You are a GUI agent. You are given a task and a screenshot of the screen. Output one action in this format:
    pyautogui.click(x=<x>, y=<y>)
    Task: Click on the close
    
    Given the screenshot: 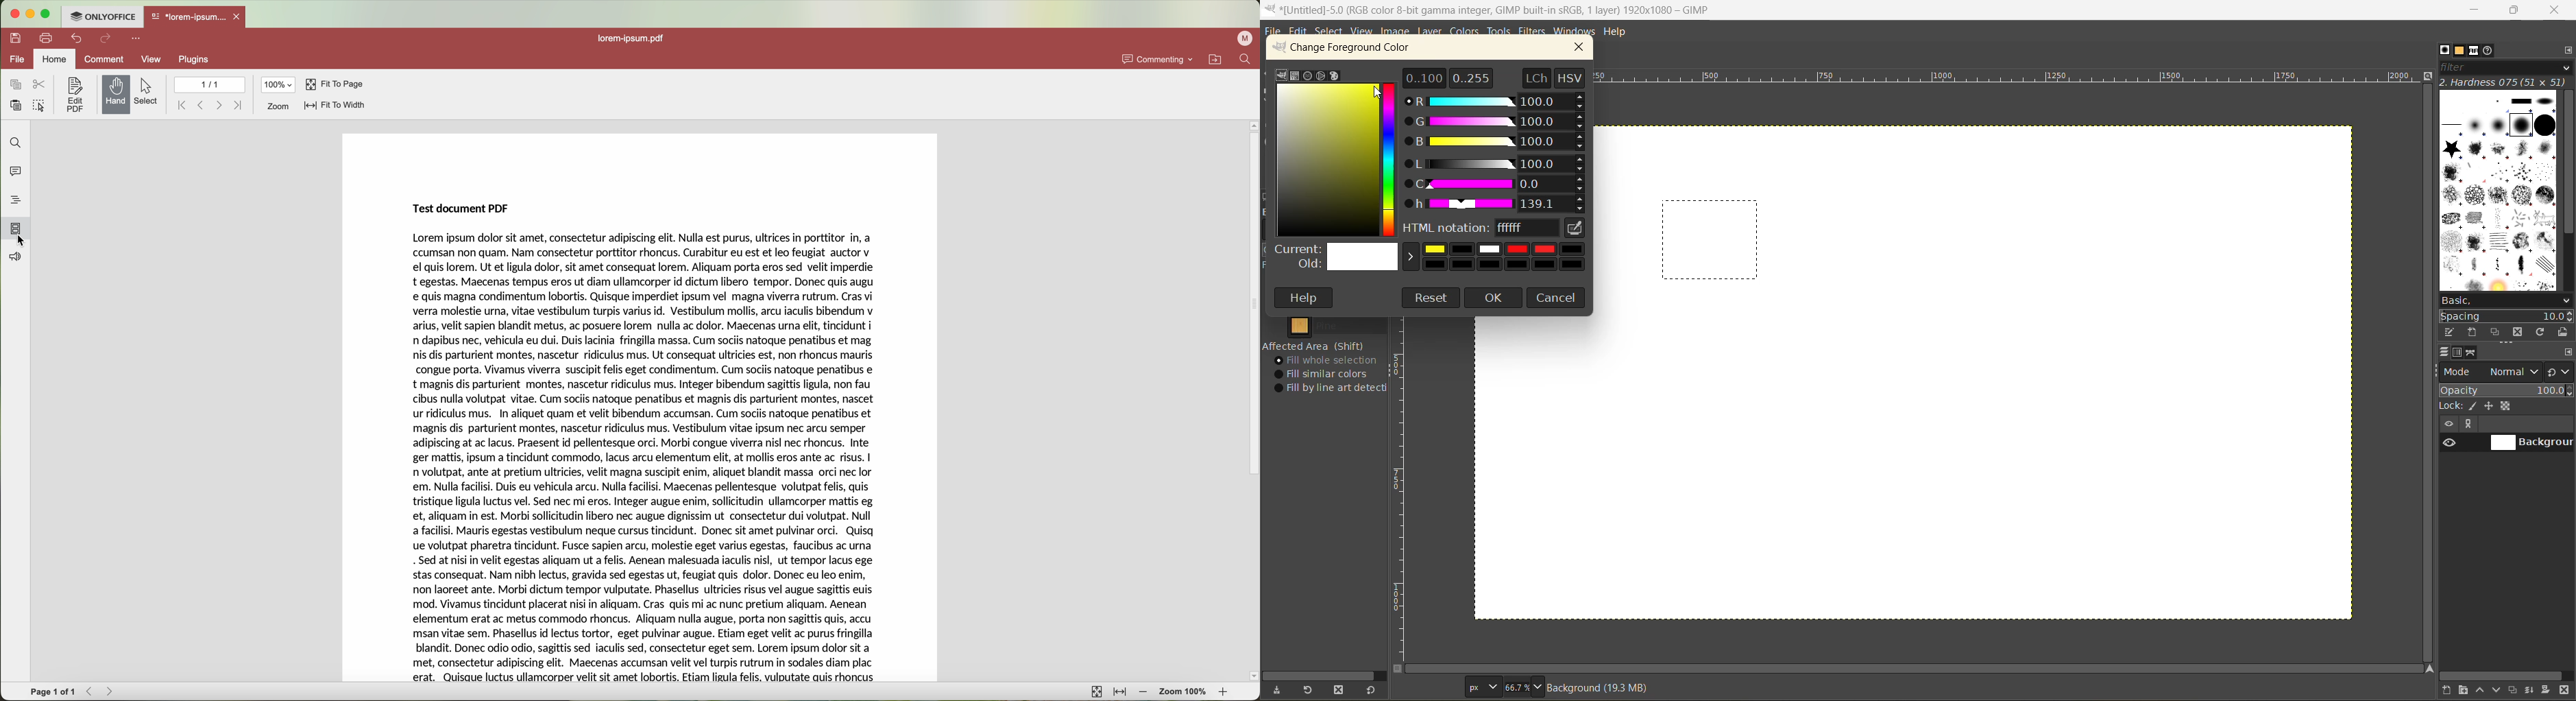 What is the action you would take?
    pyautogui.click(x=1584, y=47)
    